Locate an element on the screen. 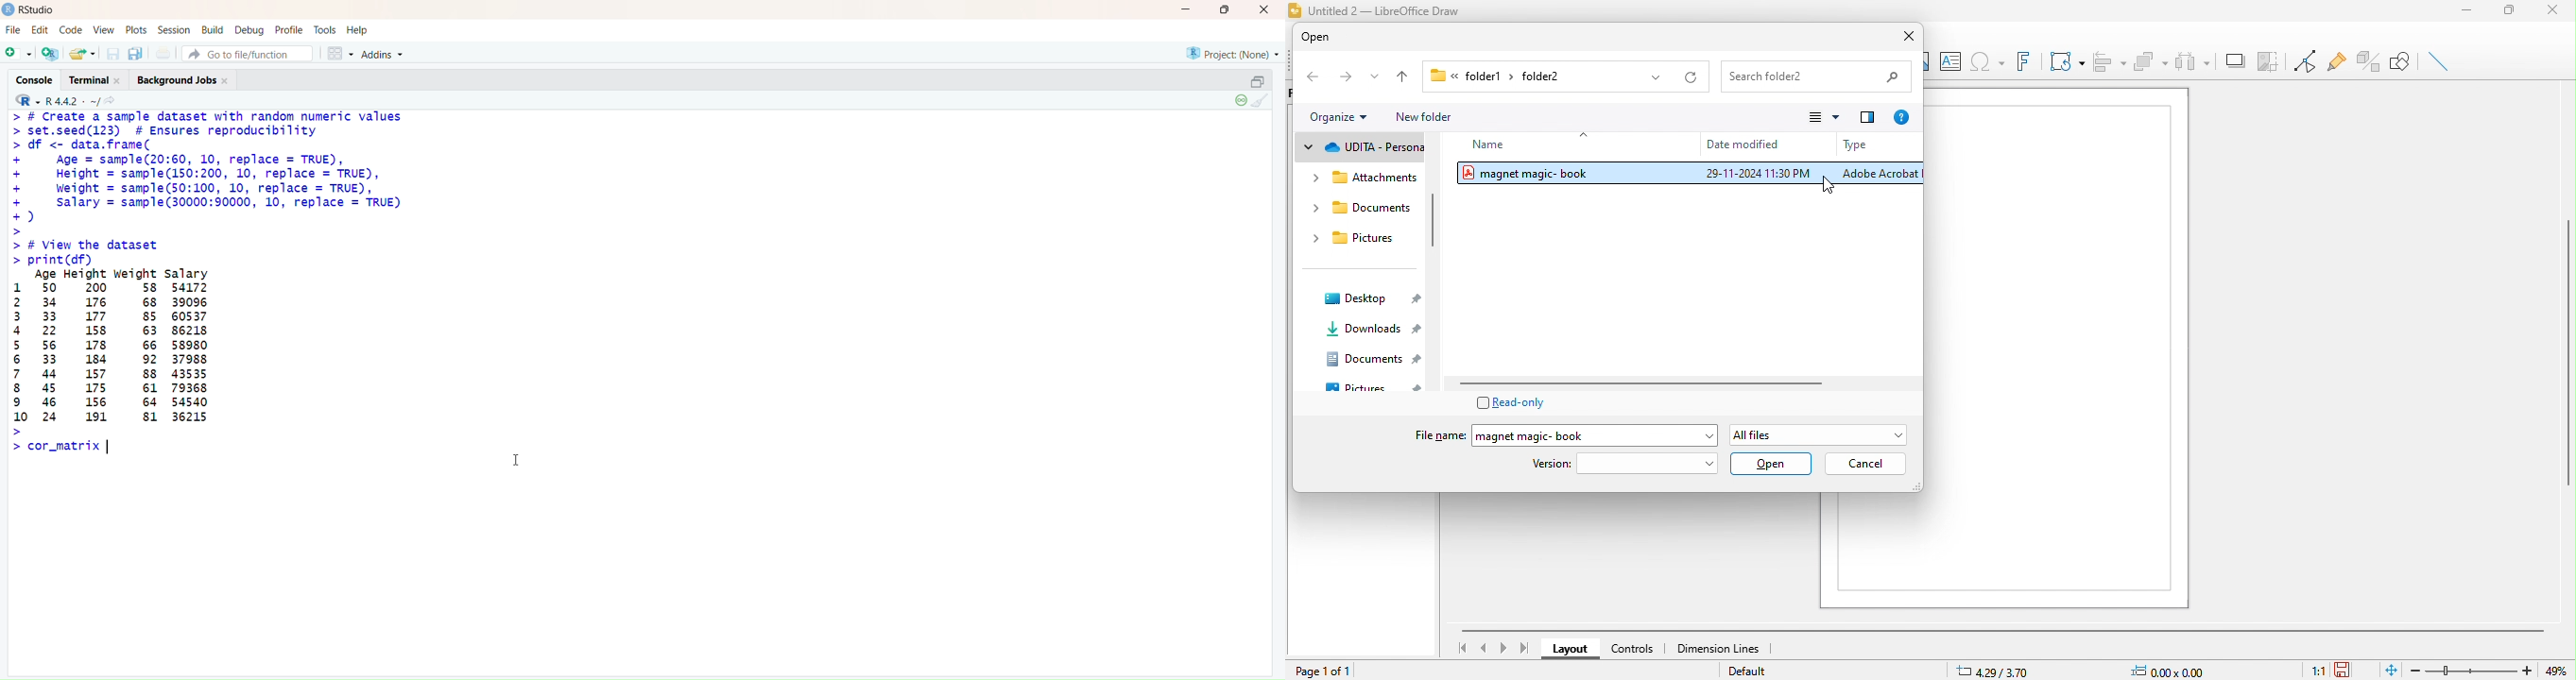  cancel is located at coordinates (1865, 465).